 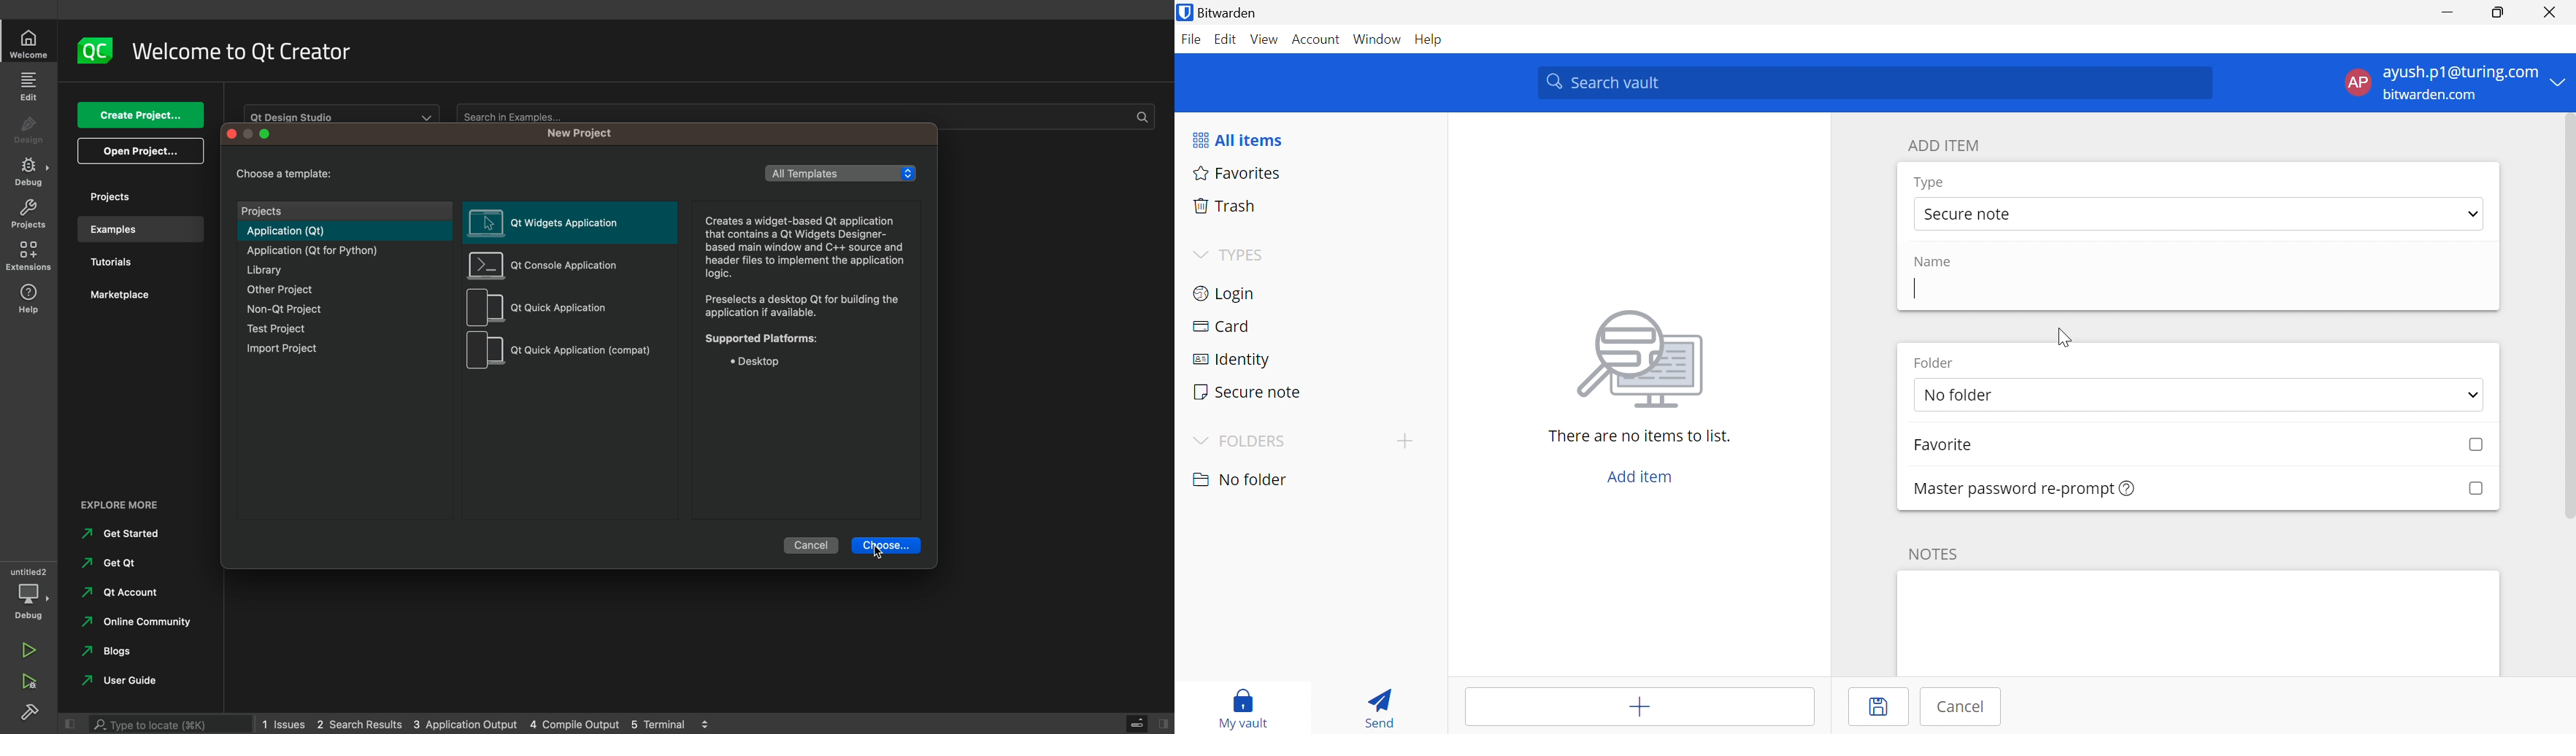 I want to click on , so click(x=1938, y=260).